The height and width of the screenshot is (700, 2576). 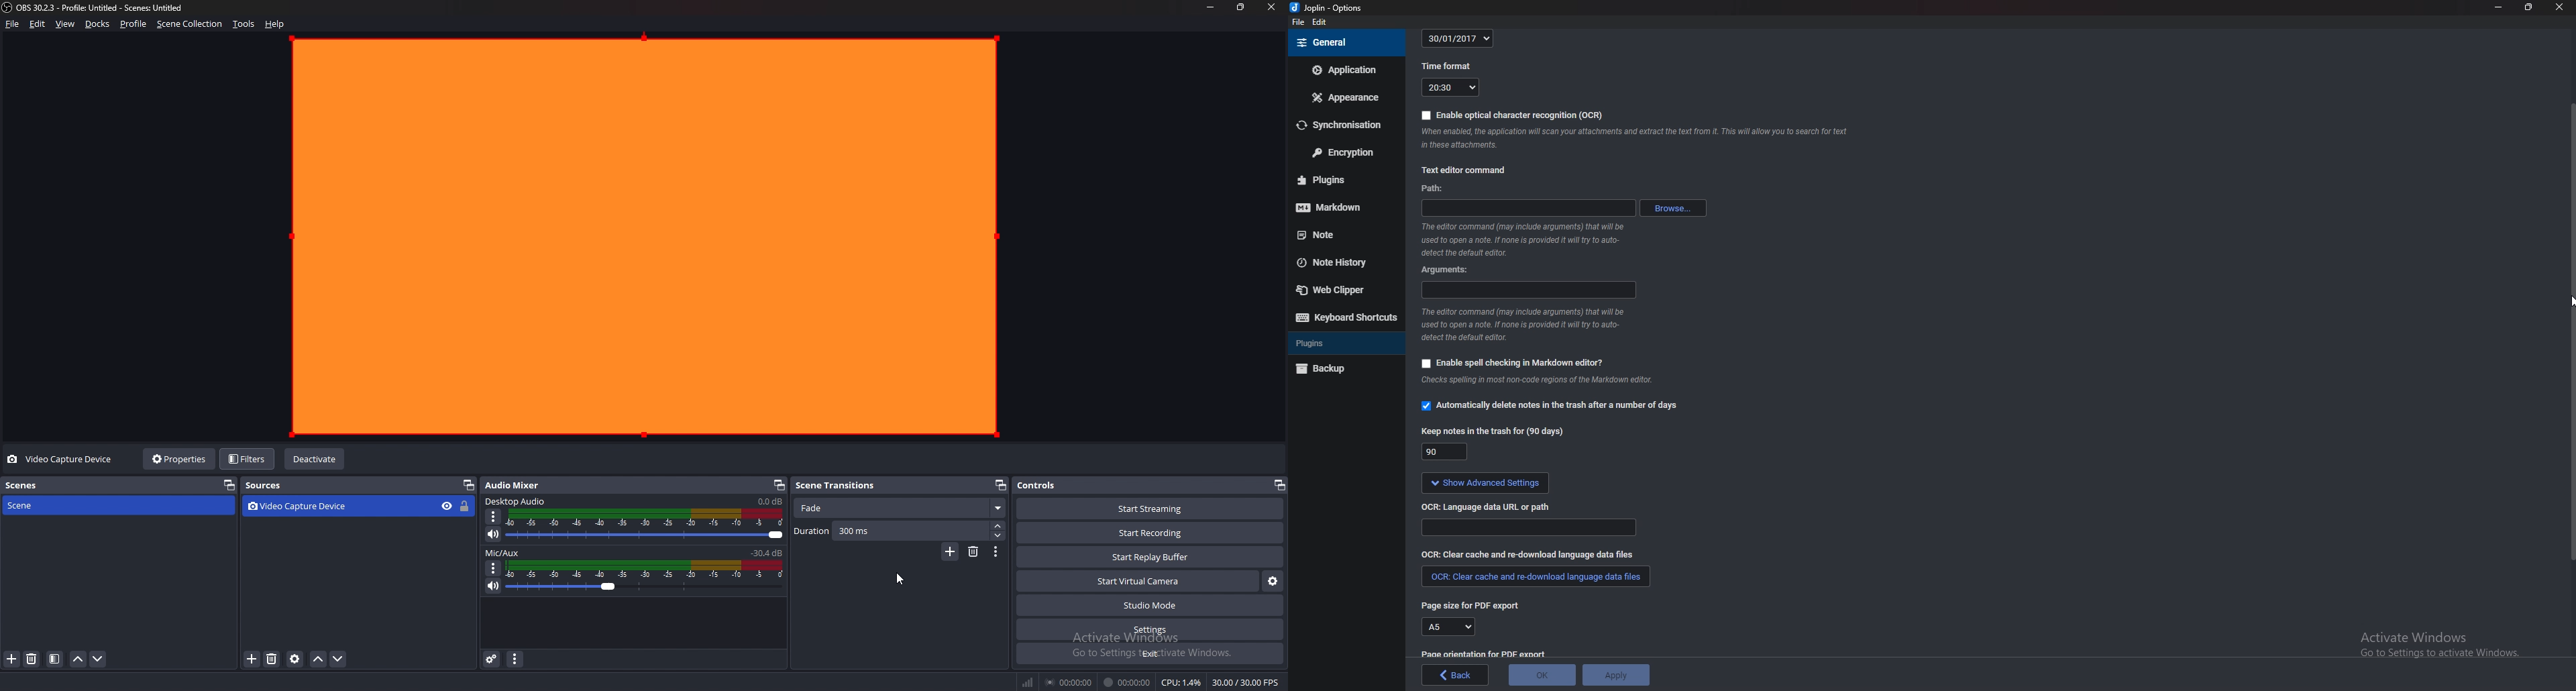 I want to click on Web clipper, so click(x=1338, y=290).